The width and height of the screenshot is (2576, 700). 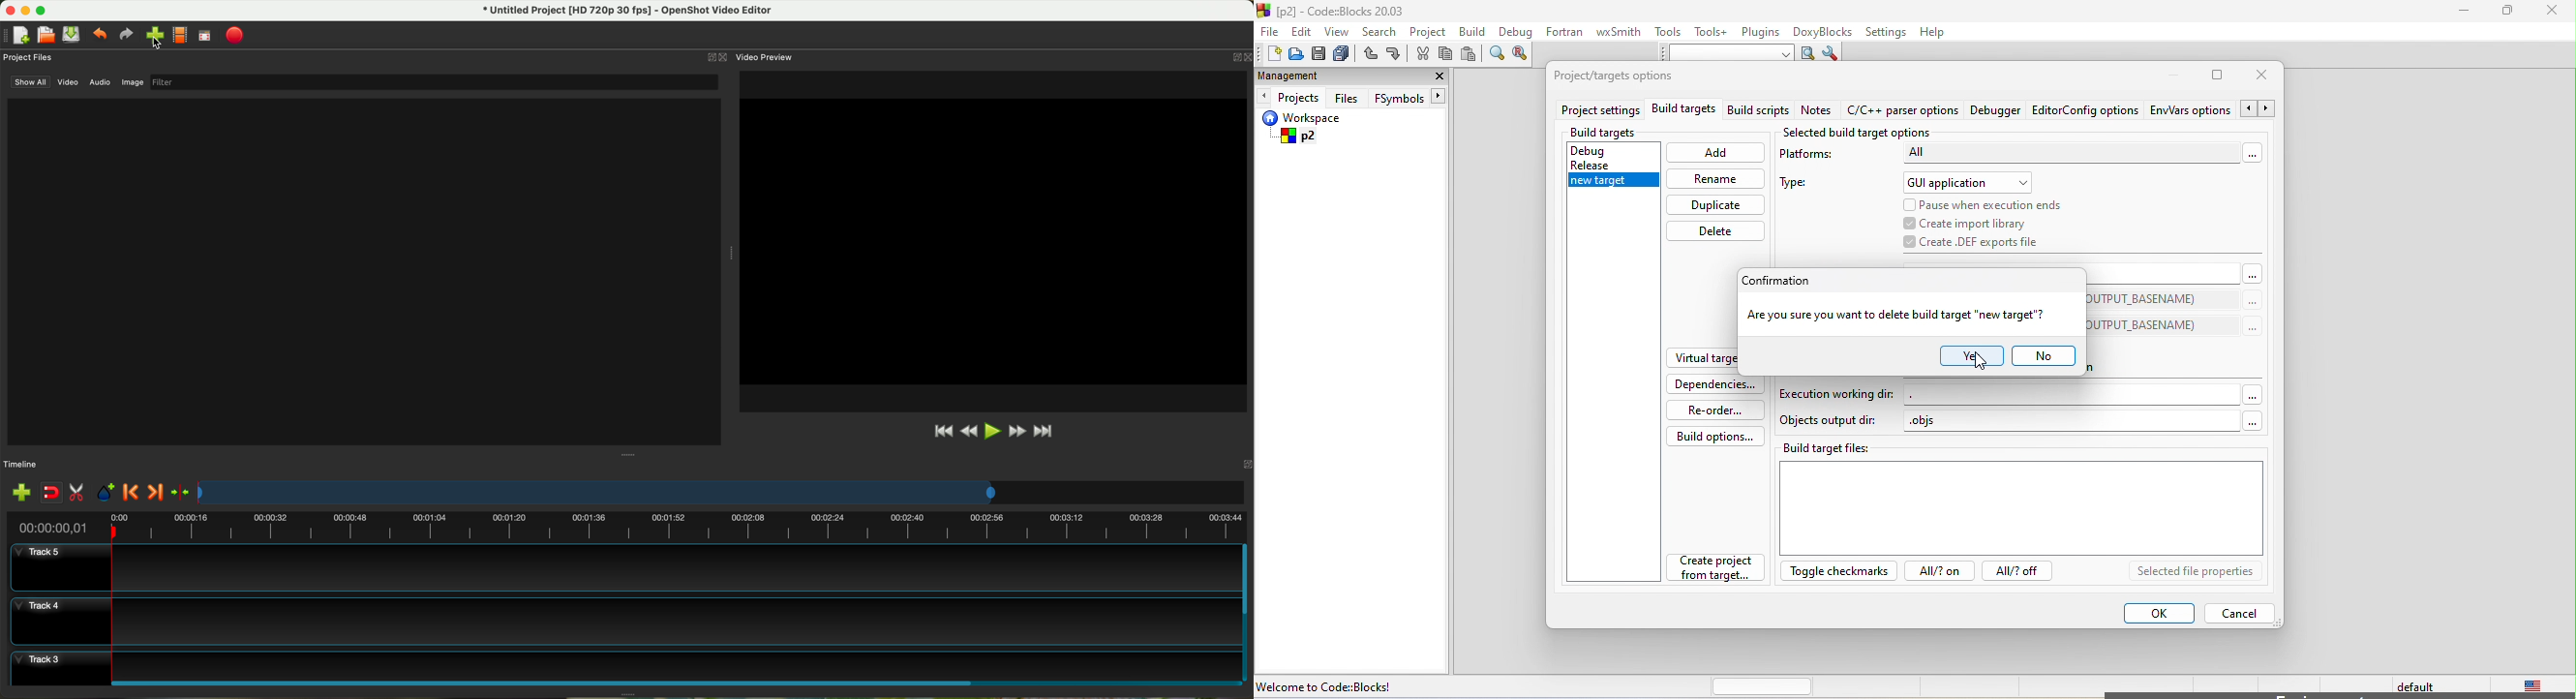 What do you see at coordinates (2241, 613) in the screenshot?
I see `cancel` at bounding box center [2241, 613].